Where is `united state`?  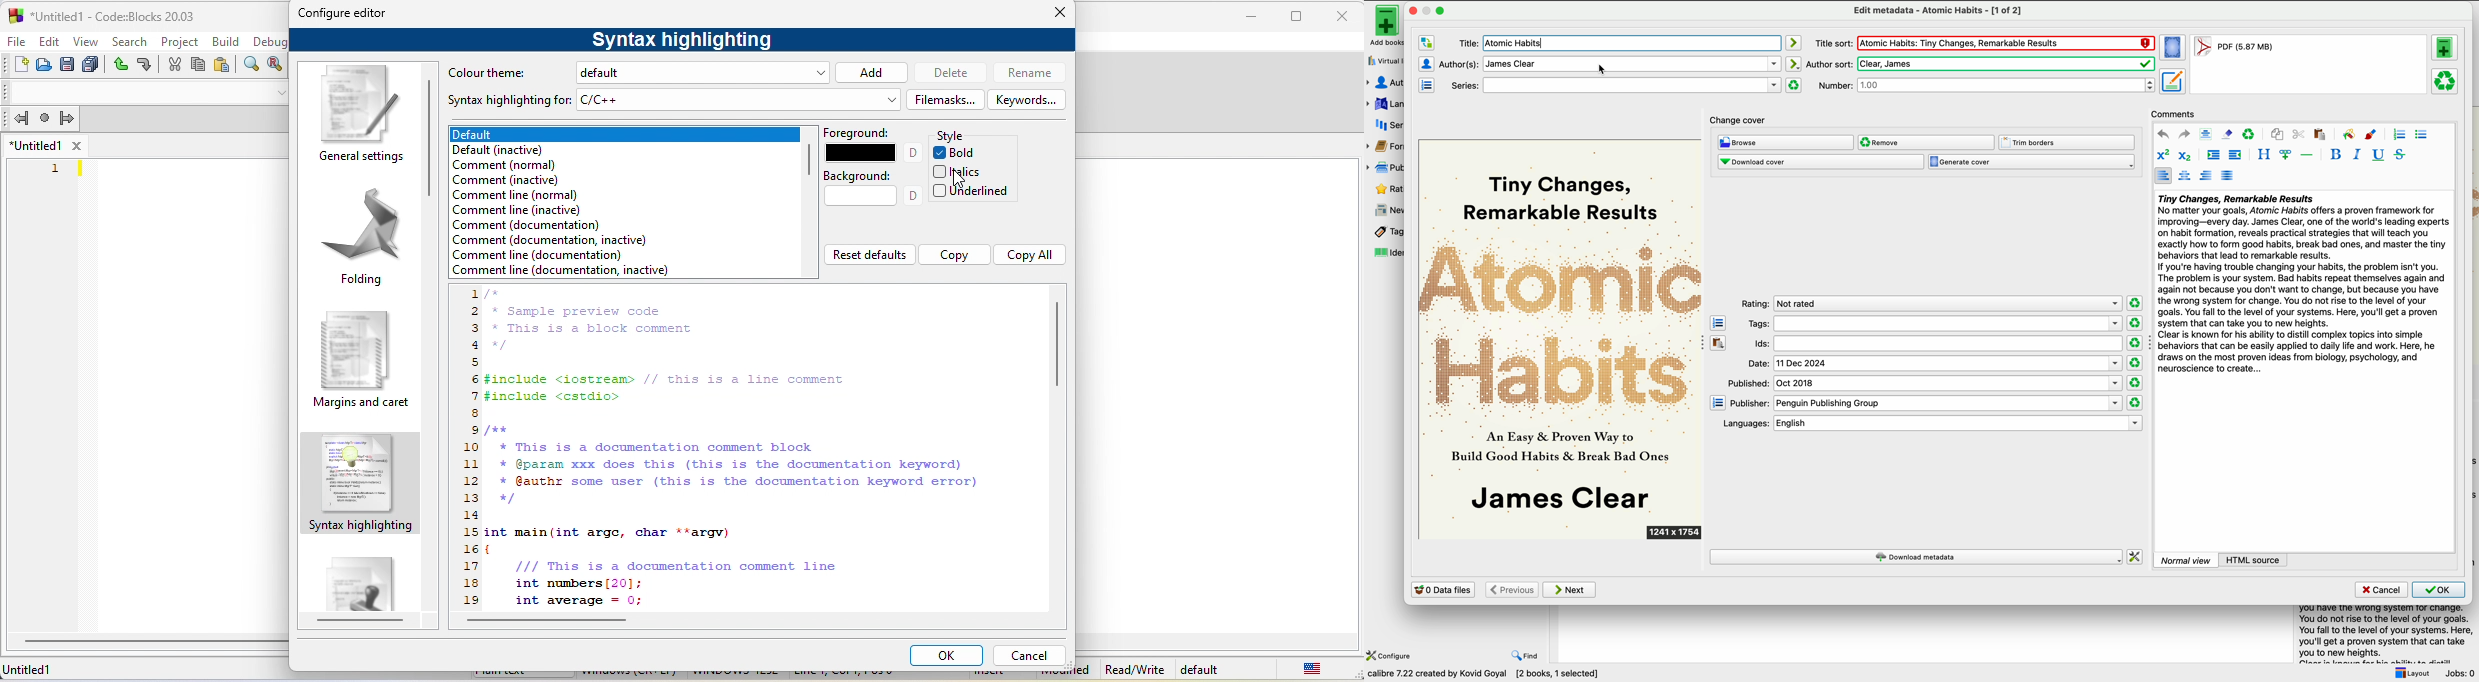 united state is located at coordinates (1313, 668).